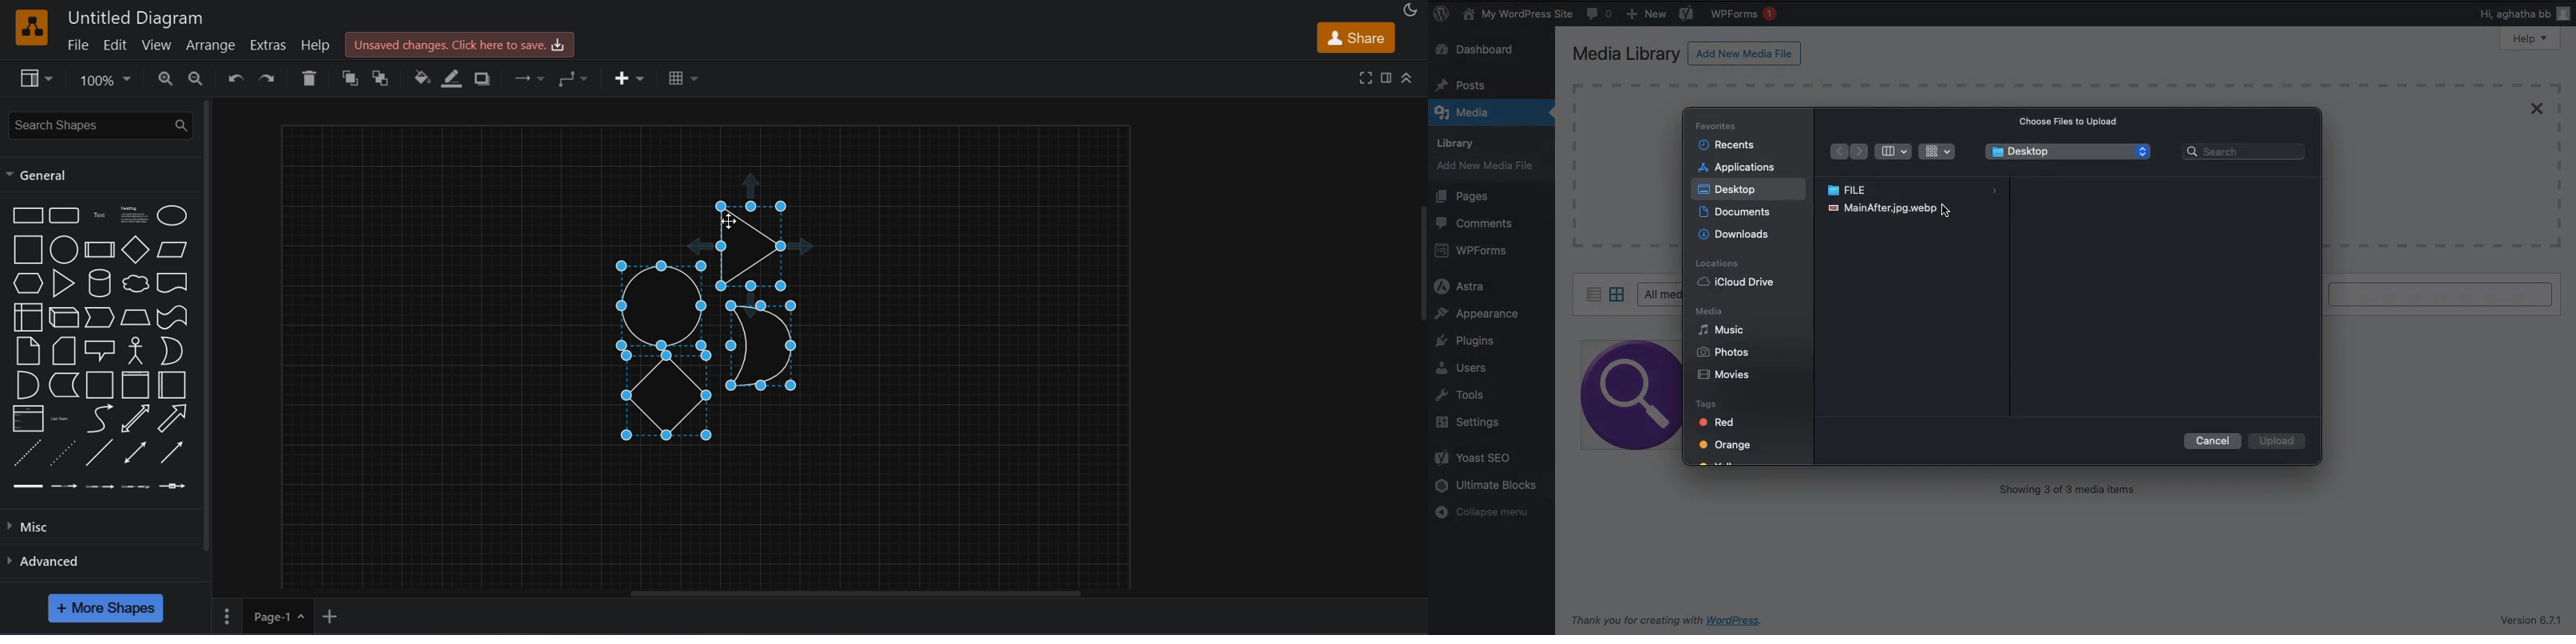 The height and width of the screenshot is (644, 2576). I want to click on Upload, so click(2278, 440).